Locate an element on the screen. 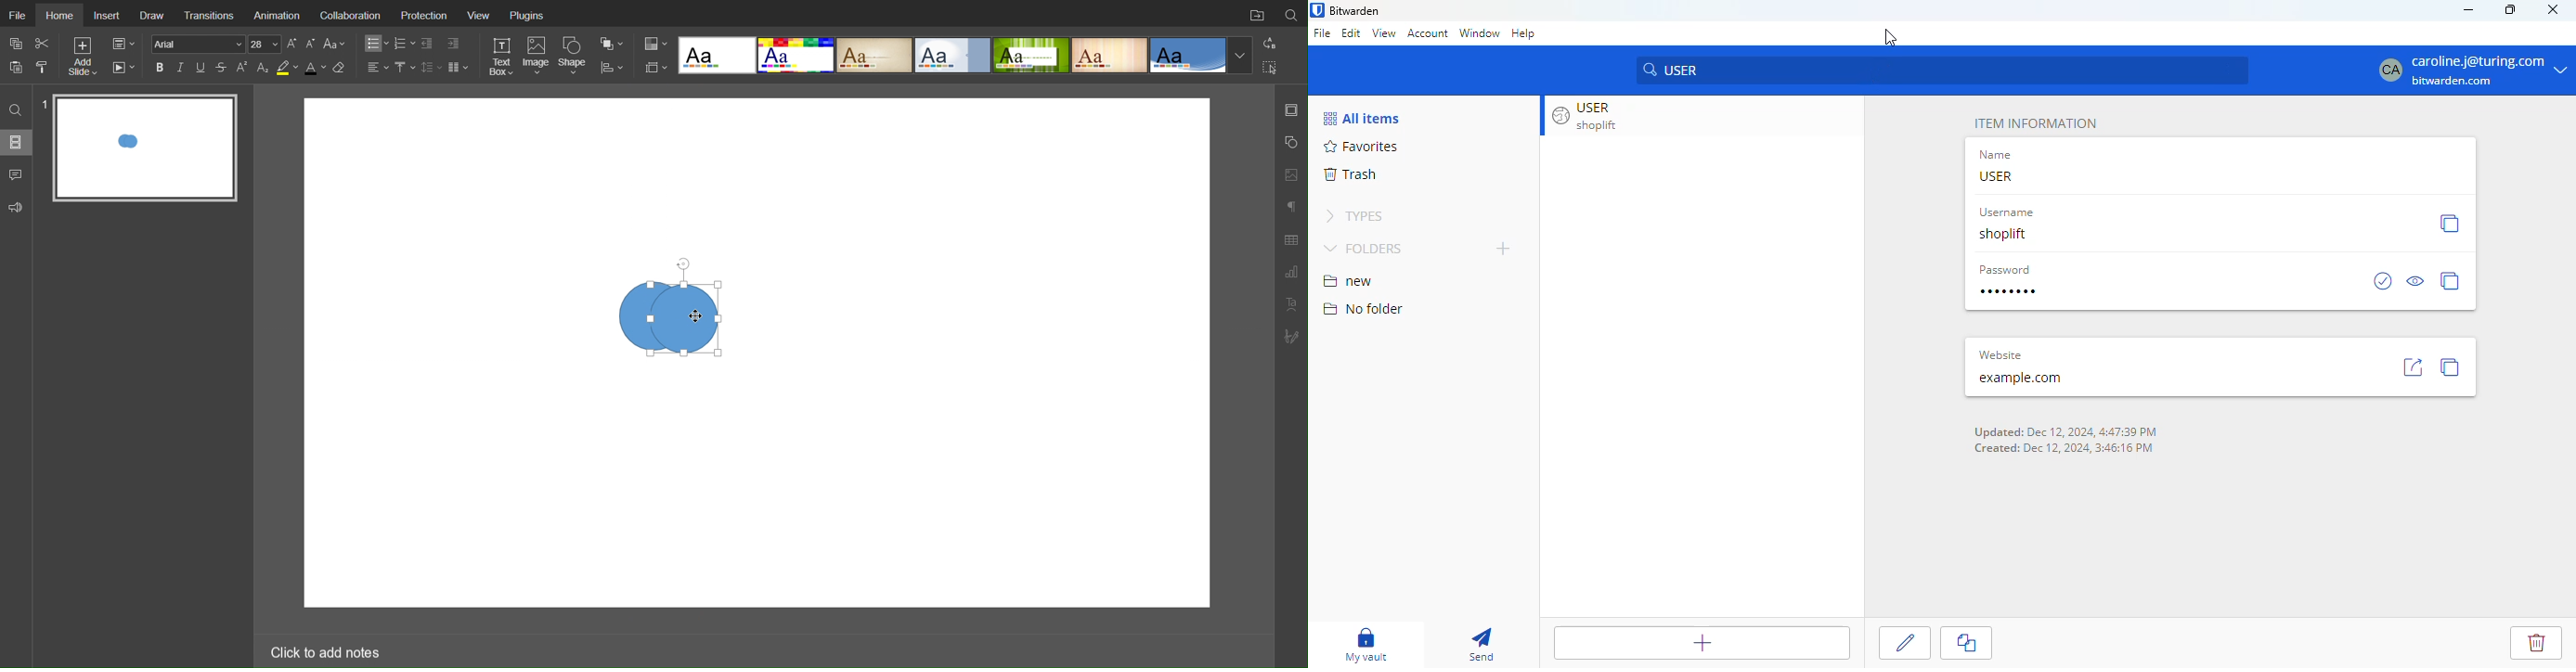 The image size is (2576, 672). Text Art is located at coordinates (1291, 304).